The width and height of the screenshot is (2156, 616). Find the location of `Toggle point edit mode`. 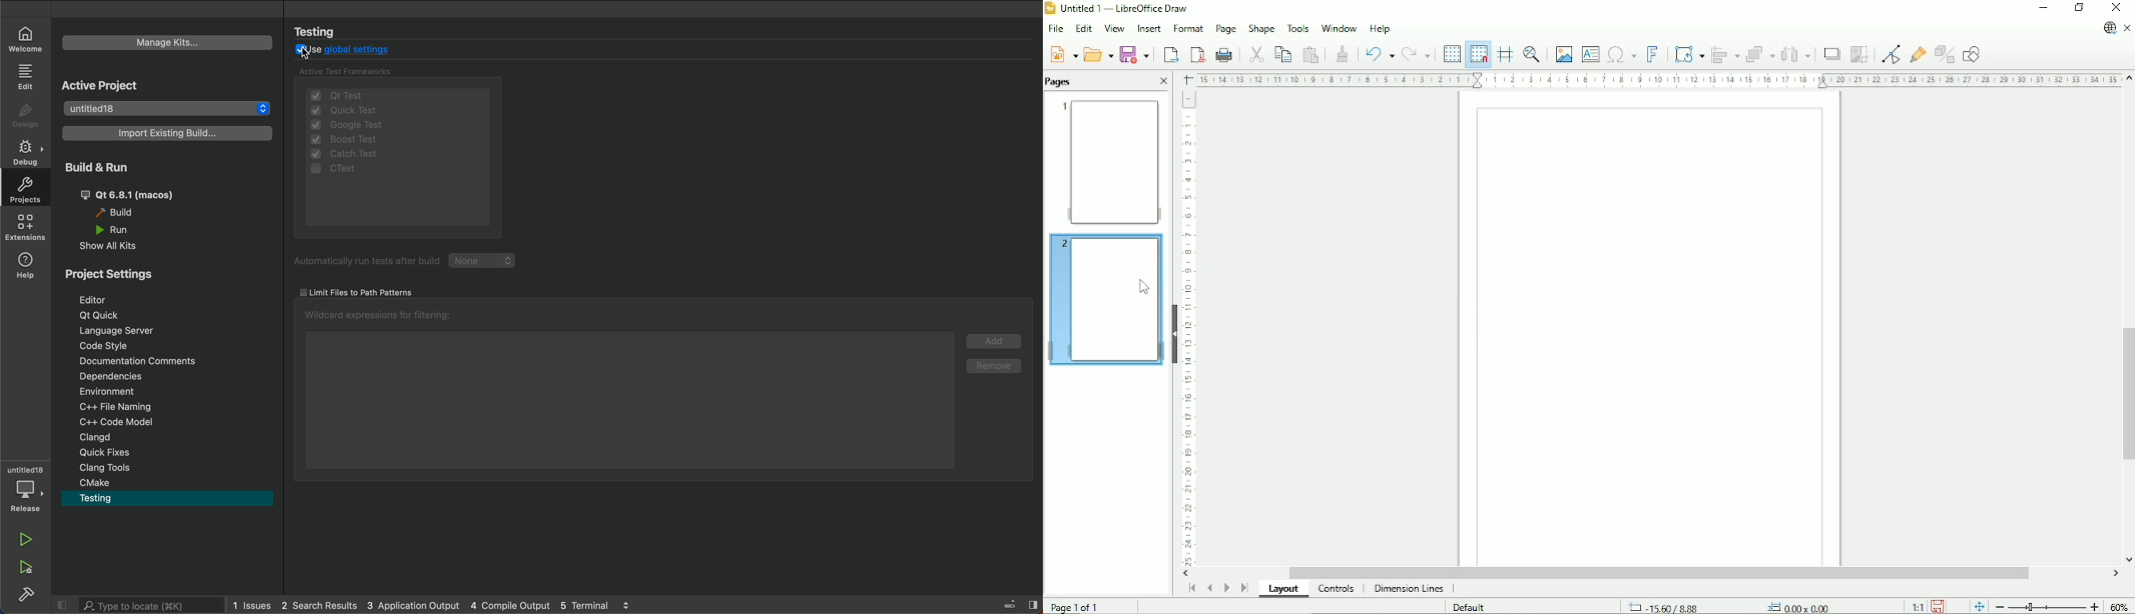

Toggle point edit mode is located at coordinates (1893, 53).